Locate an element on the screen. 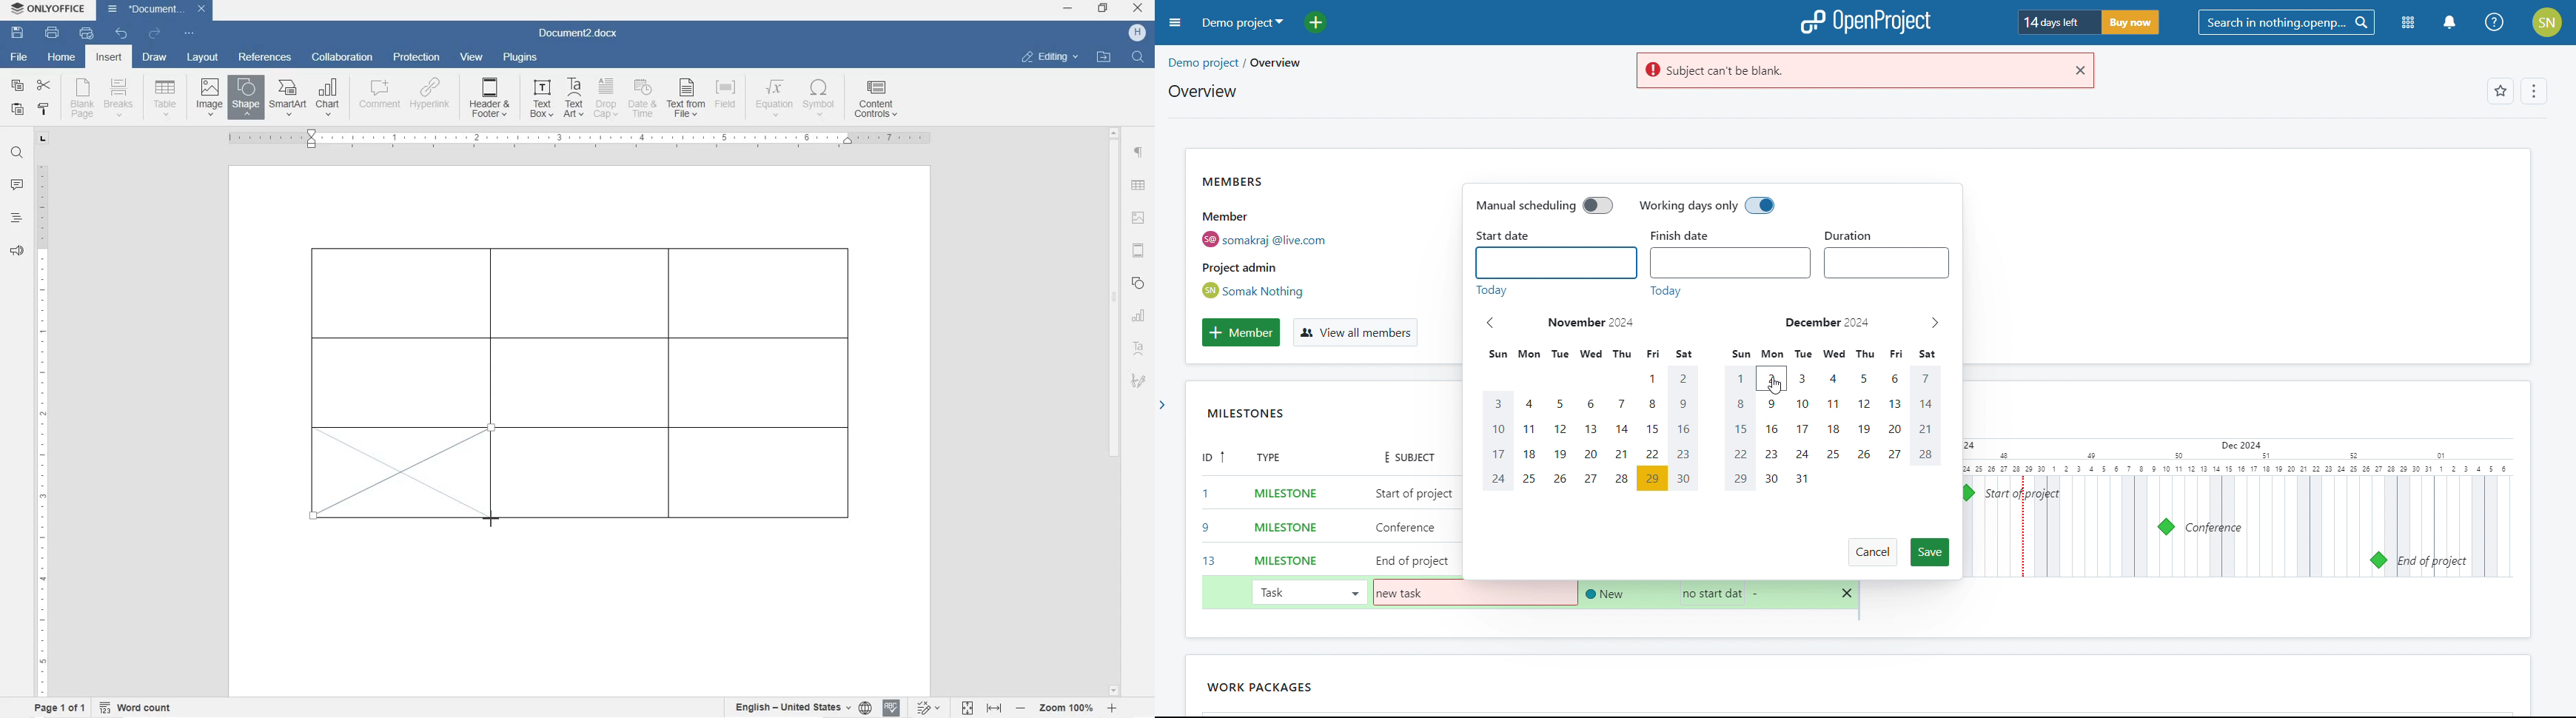 Image resolution: width=2576 pixels, height=728 pixels. feedback & support is located at coordinates (17, 252).